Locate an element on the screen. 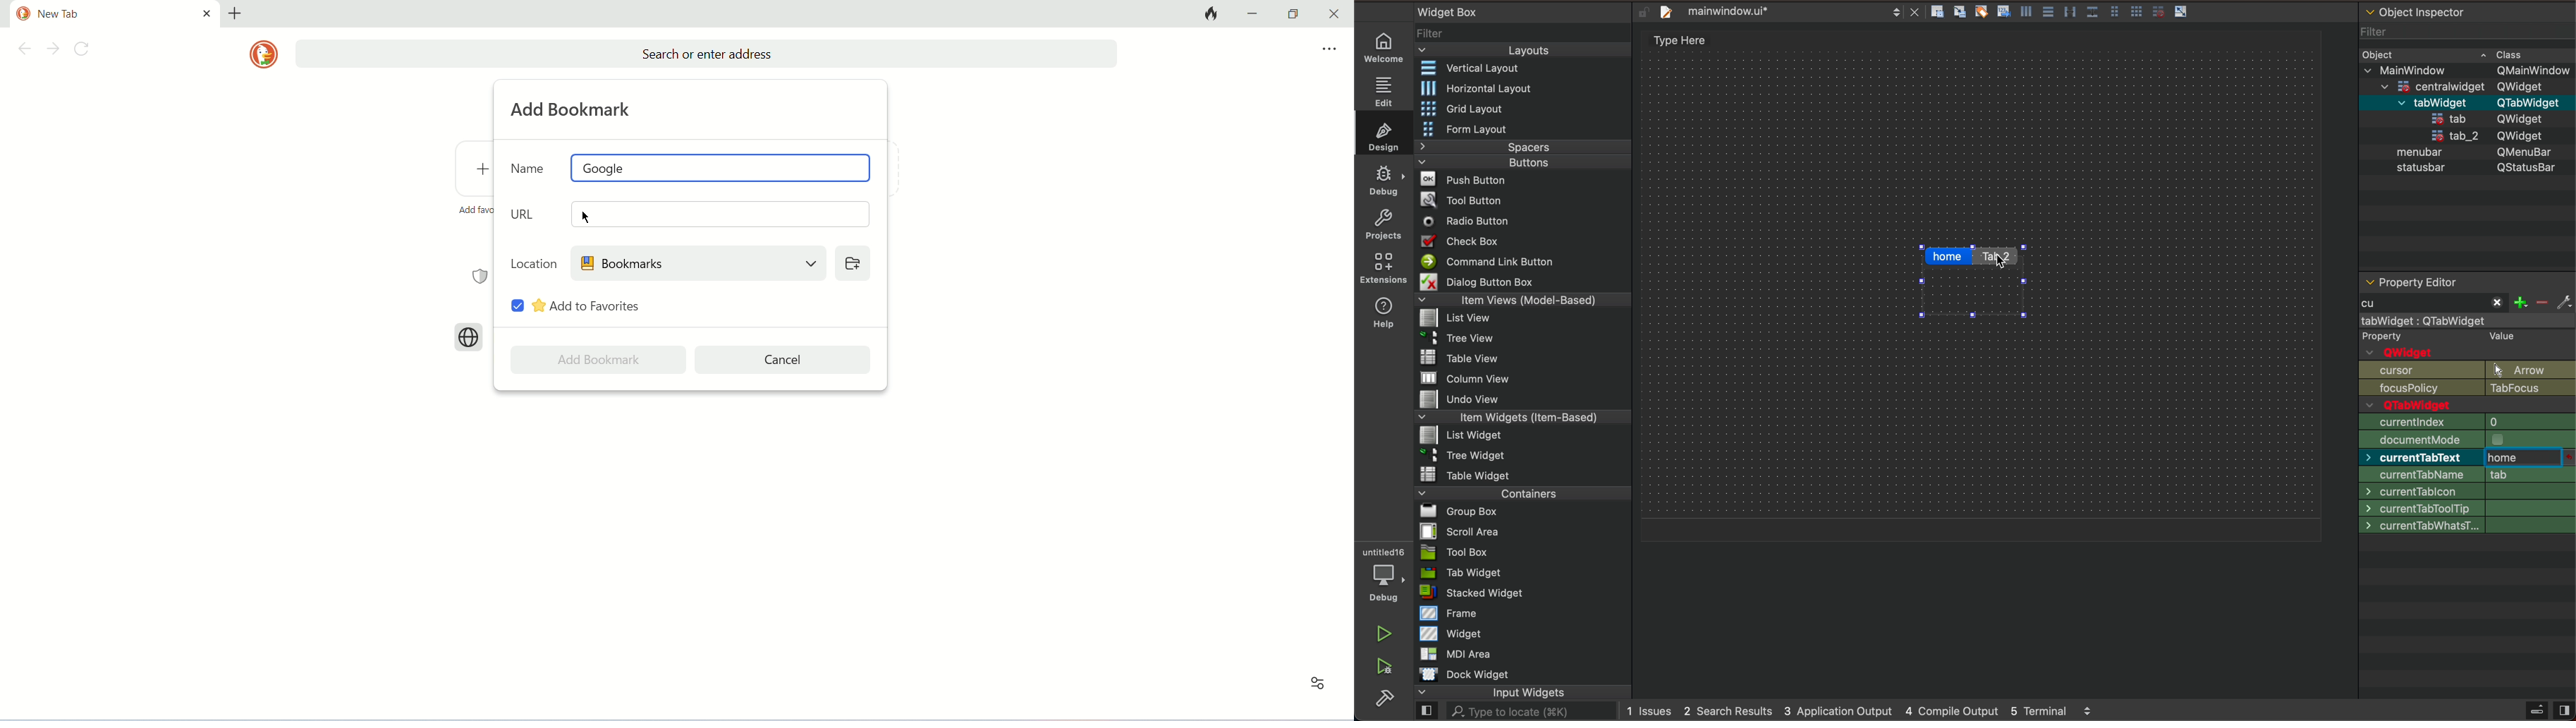 Image resolution: width=2576 pixels, height=728 pixels. AL. Type to locate (38K) is located at coordinates (1522, 713).